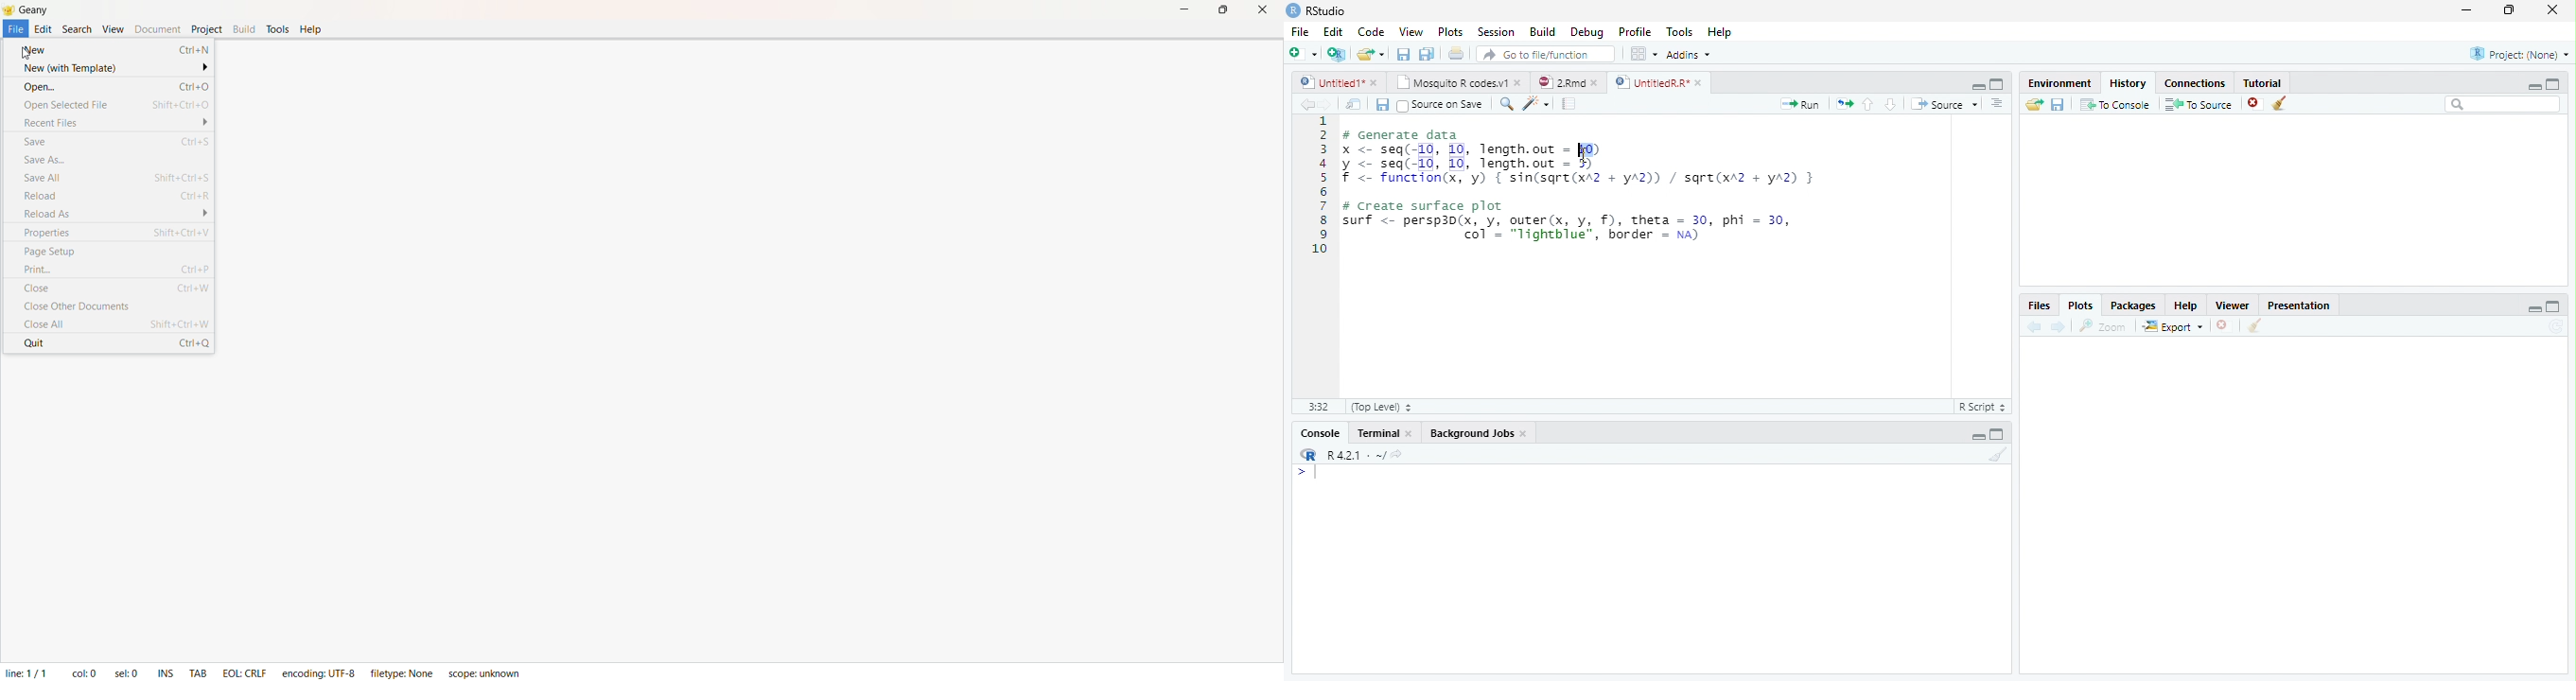  What do you see at coordinates (1306, 454) in the screenshot?
I see `R` at bounding box center [1306, 454].